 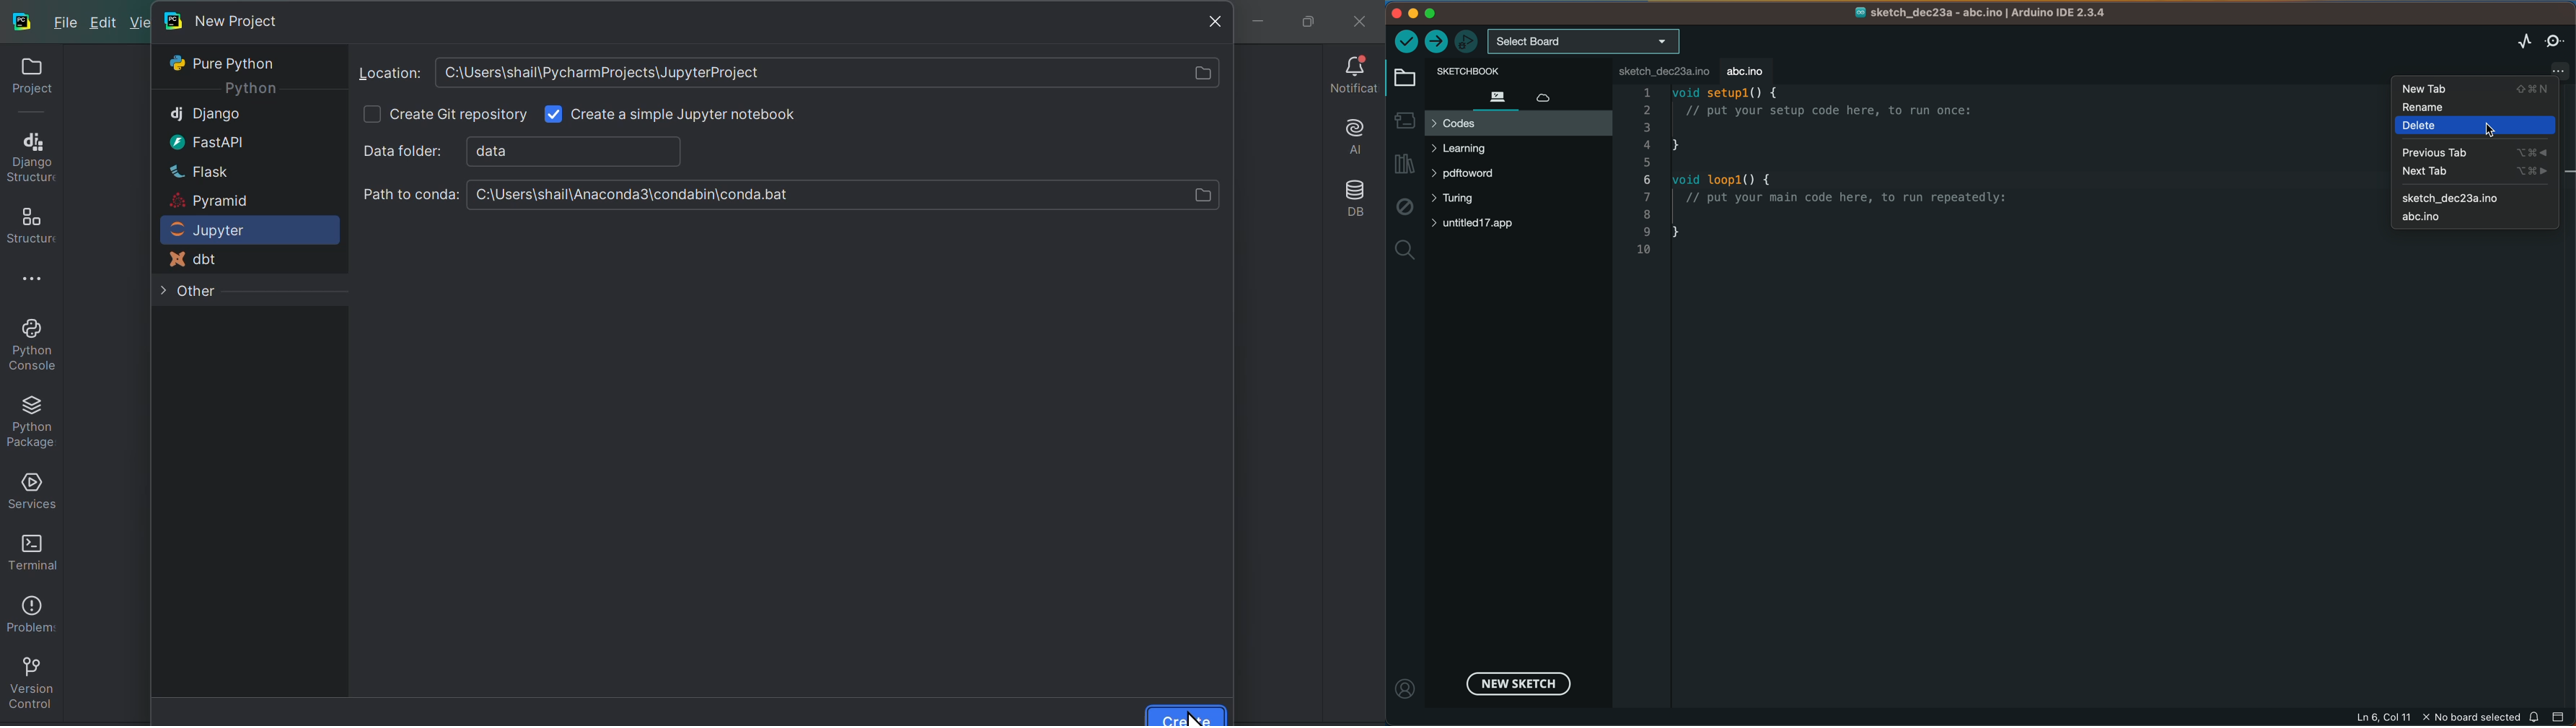 What do you see at coordinates (103, 23) in the screenshot?
I see `Edit` at bounding box center [103, 23].